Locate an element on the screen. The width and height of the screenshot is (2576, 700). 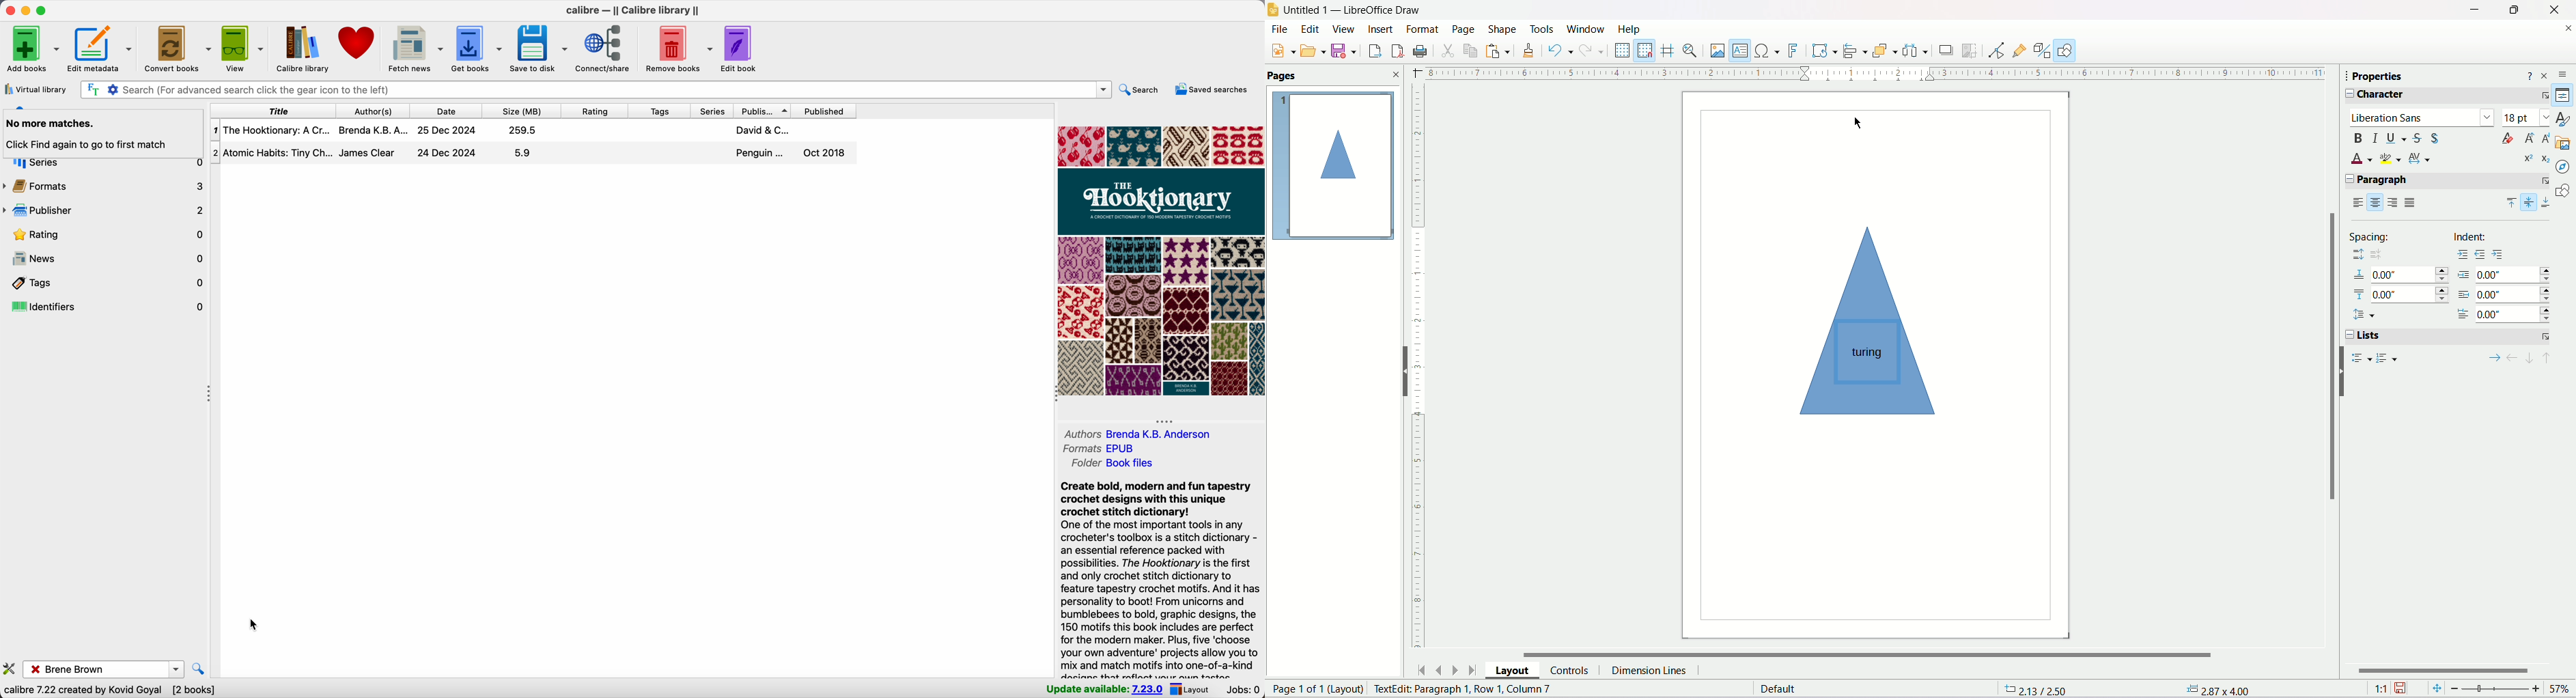
formats is located at coordinates (1098, 449).